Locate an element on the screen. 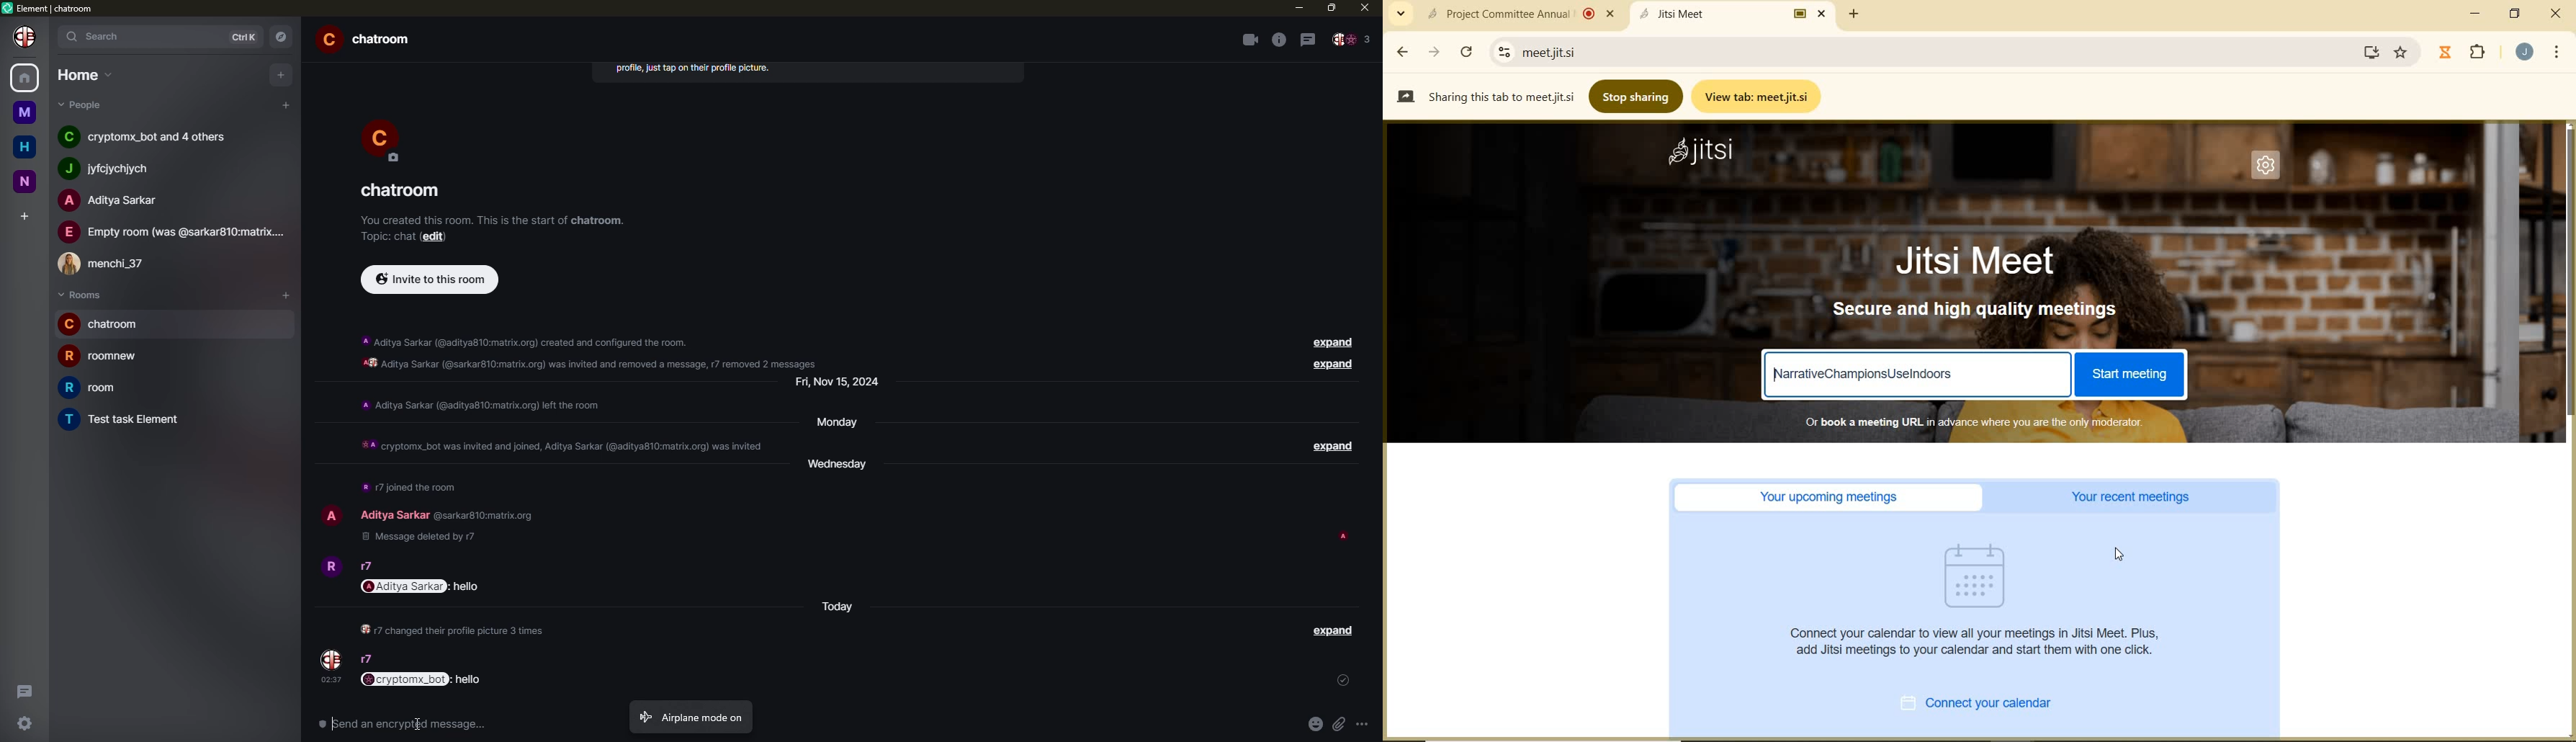 Image resolution: width=2576 pixels, height=756 pixels. Start meeting is located at coordinates (2128, 375).